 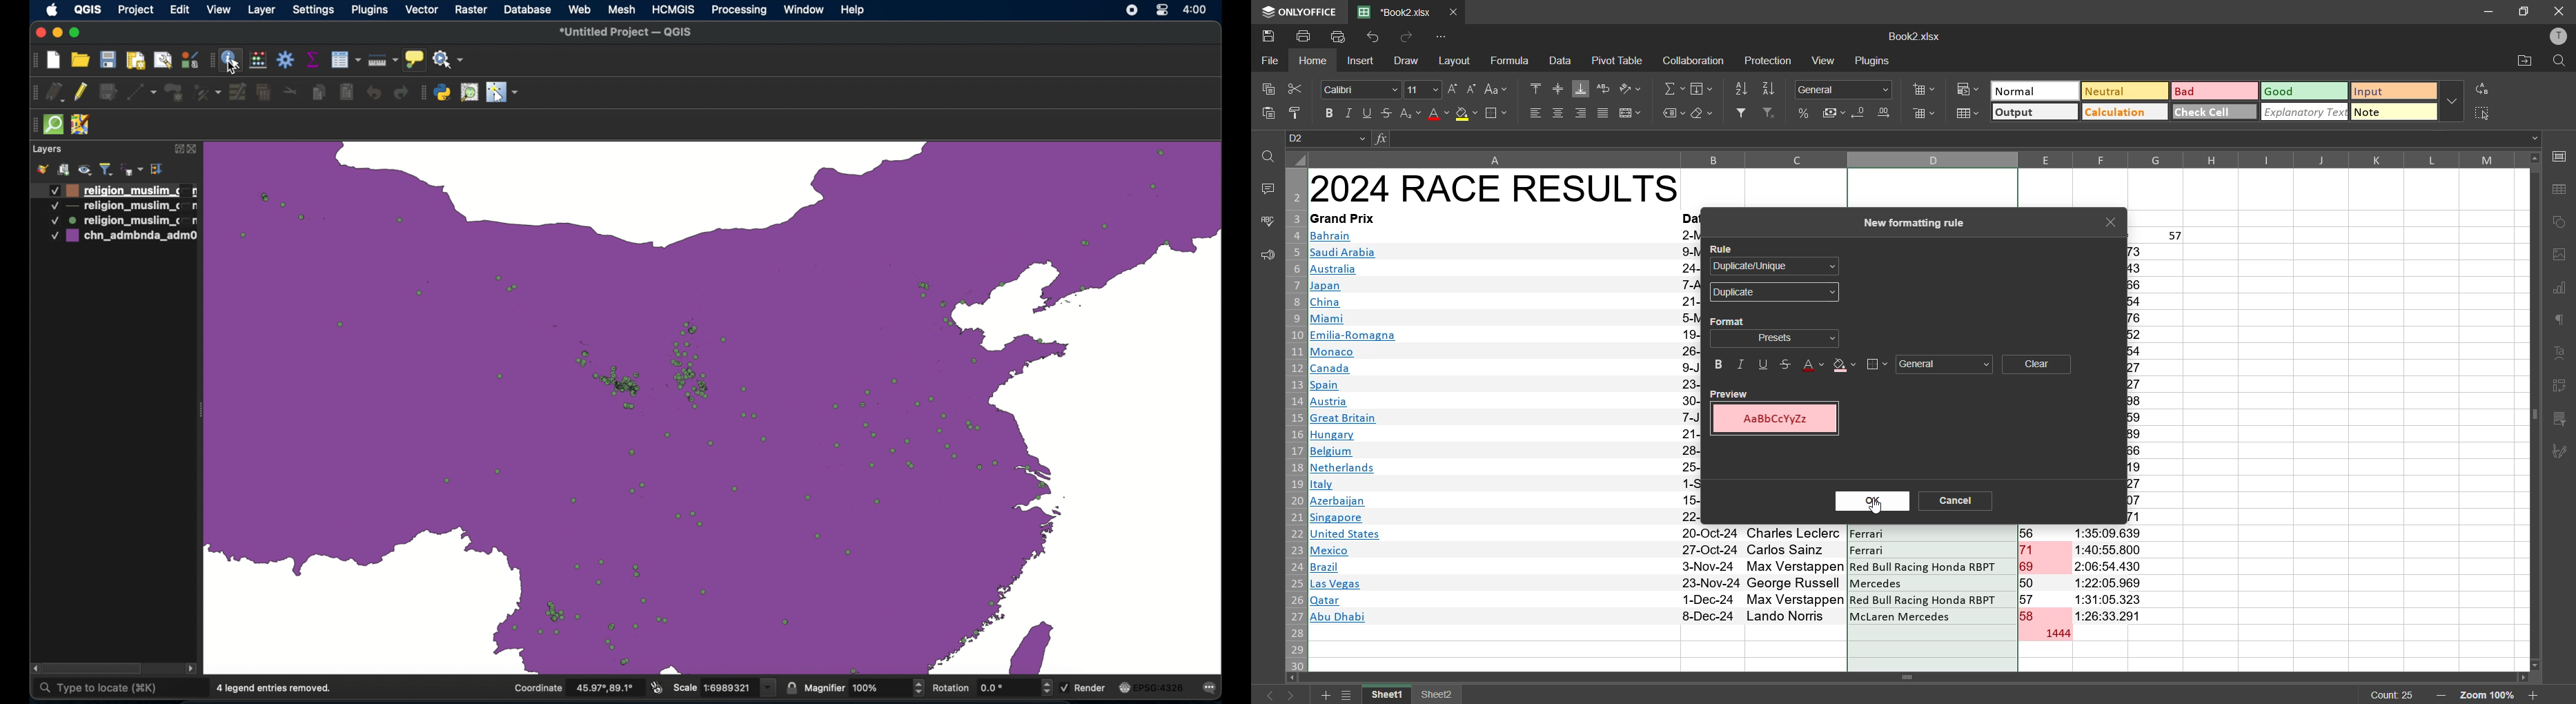 What do you see at coordinates (1773, 293) in the screenshot?
I see `duplicate` at bounding box center [1773, 293].